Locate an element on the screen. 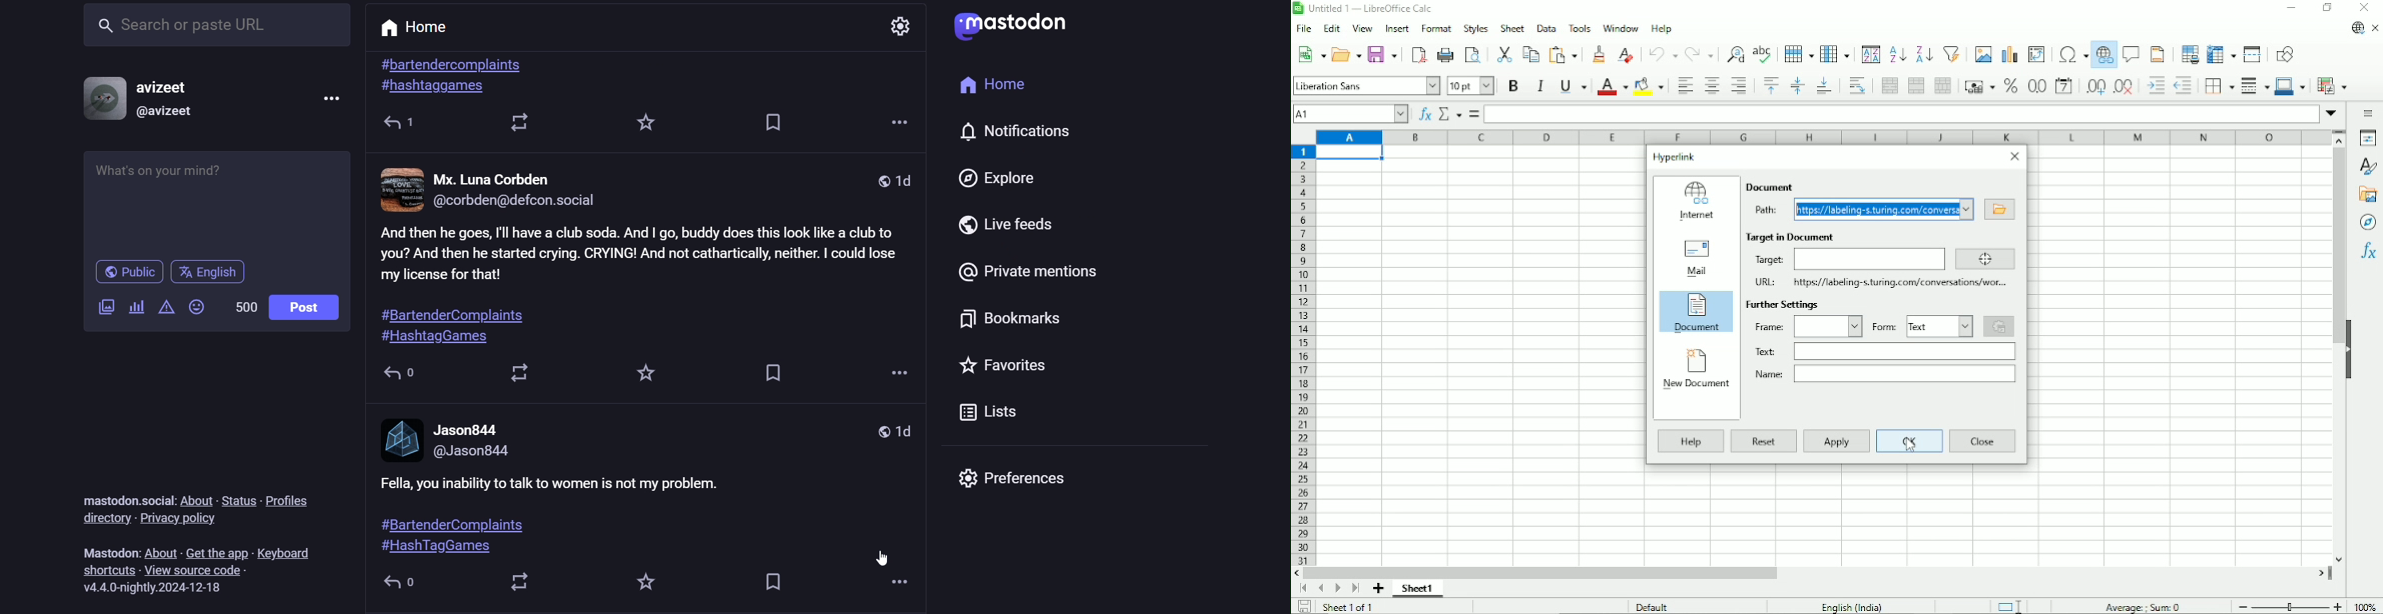 The width and height of the screenshot is (2408, 616). status is located at coordinates (240, 500).